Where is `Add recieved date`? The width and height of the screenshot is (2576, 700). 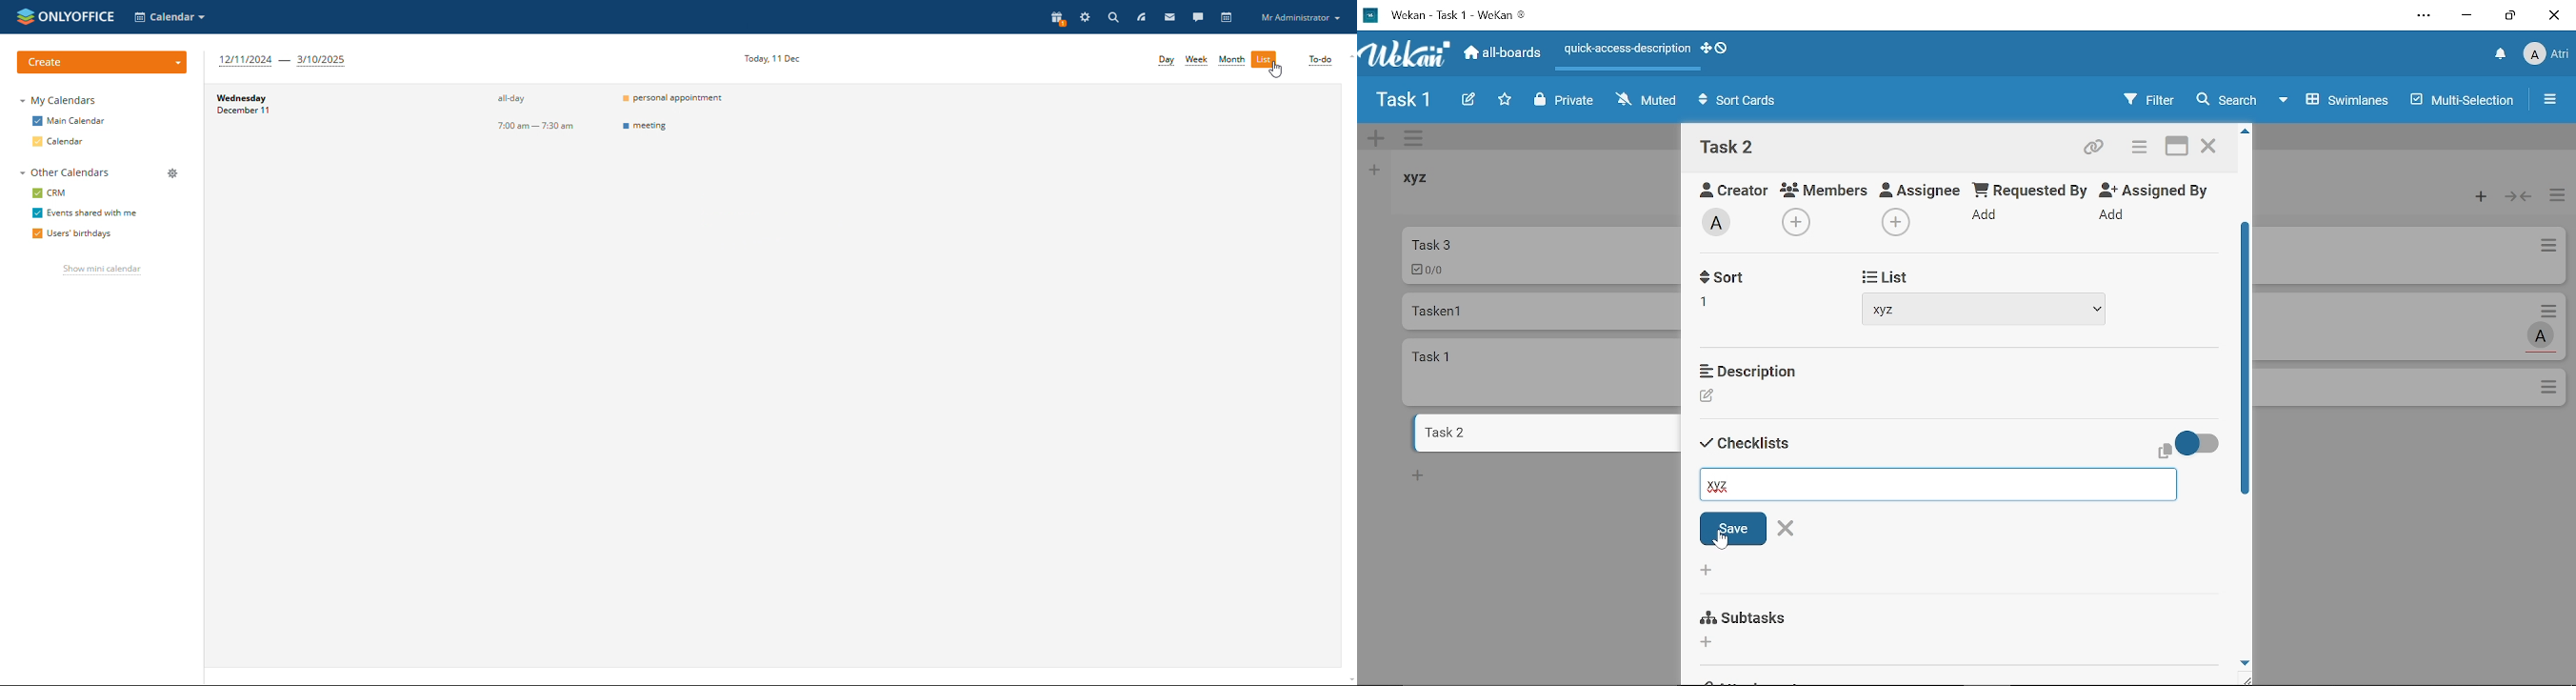 Add recieved date is located at coordinates (1715, 306).